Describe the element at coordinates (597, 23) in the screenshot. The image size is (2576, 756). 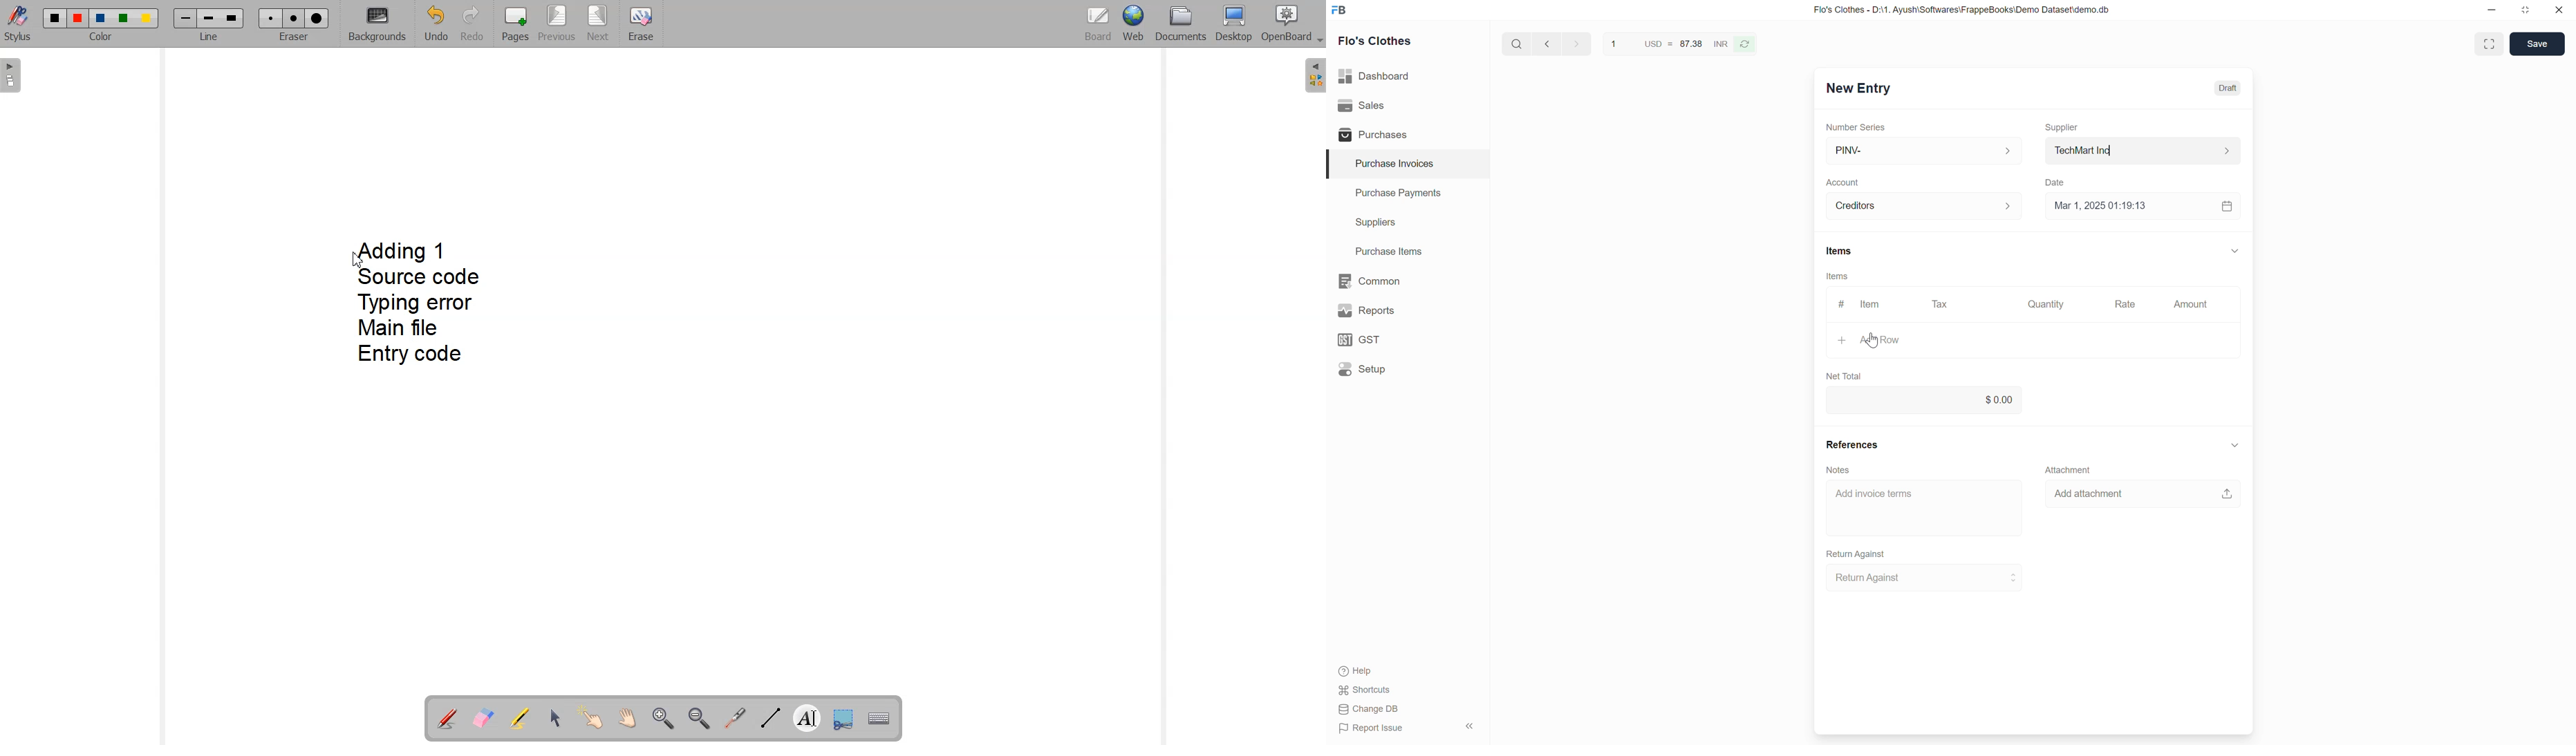
I see `Next` at that location.